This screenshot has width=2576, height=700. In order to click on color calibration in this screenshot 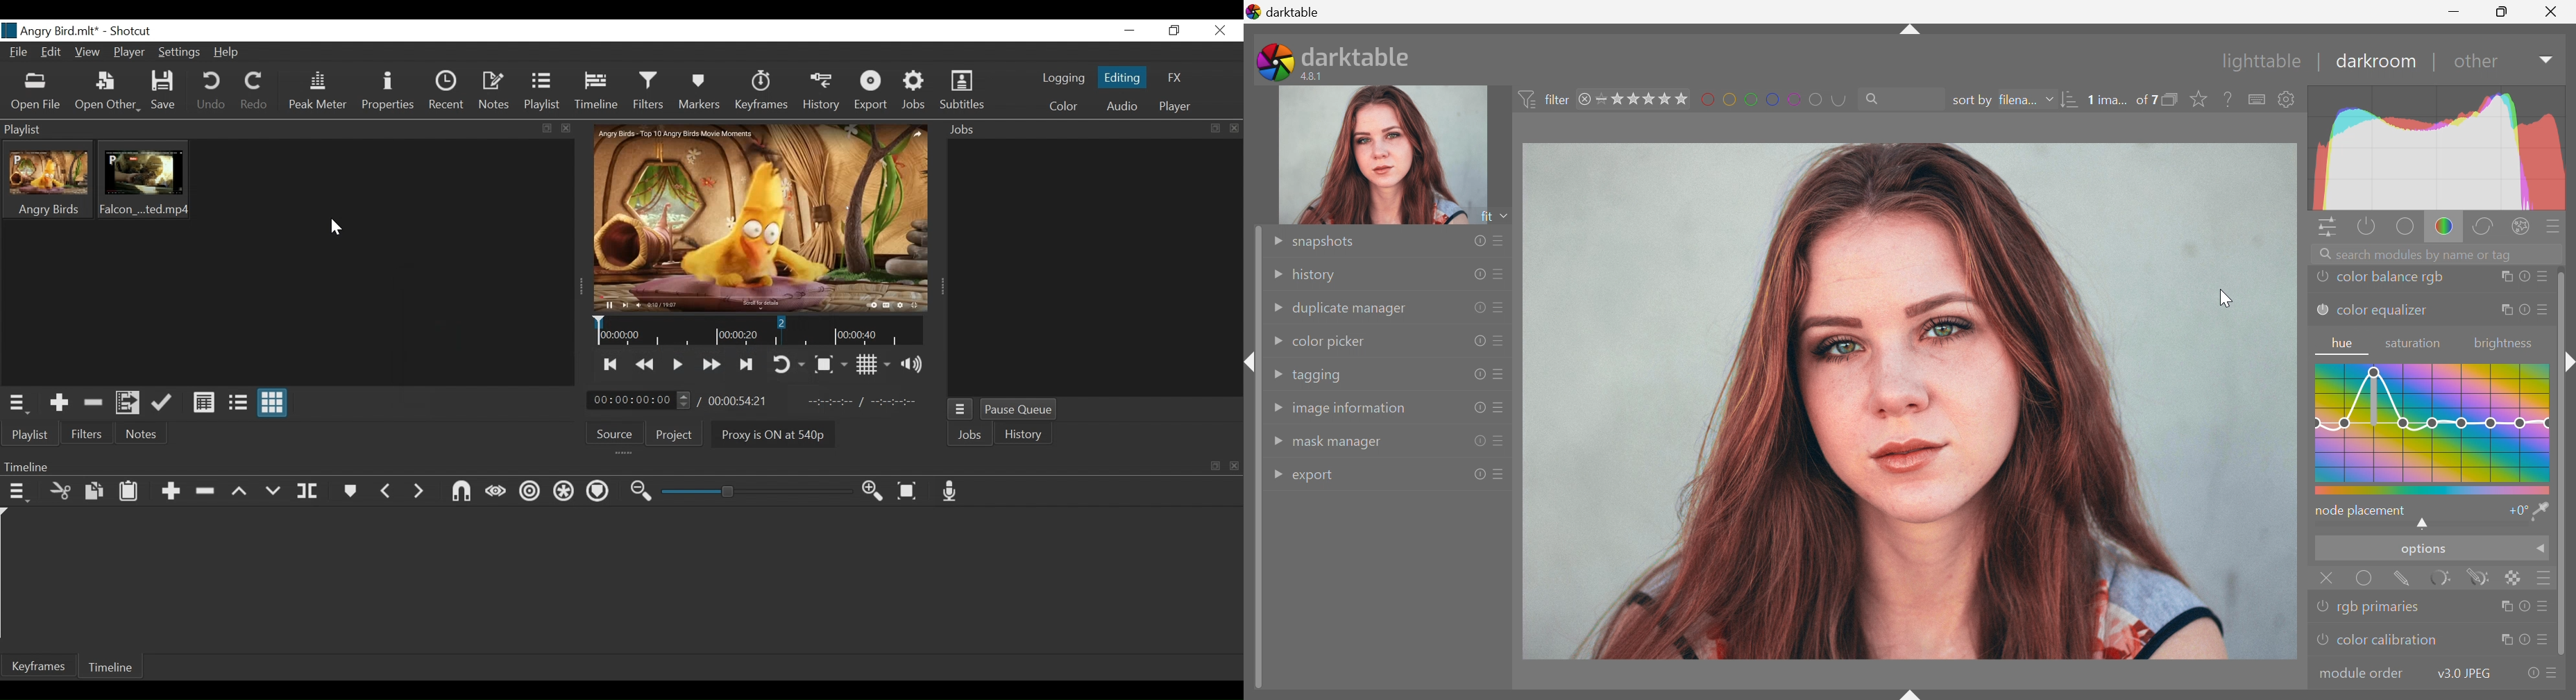, I will do `click(2387, 640)`.